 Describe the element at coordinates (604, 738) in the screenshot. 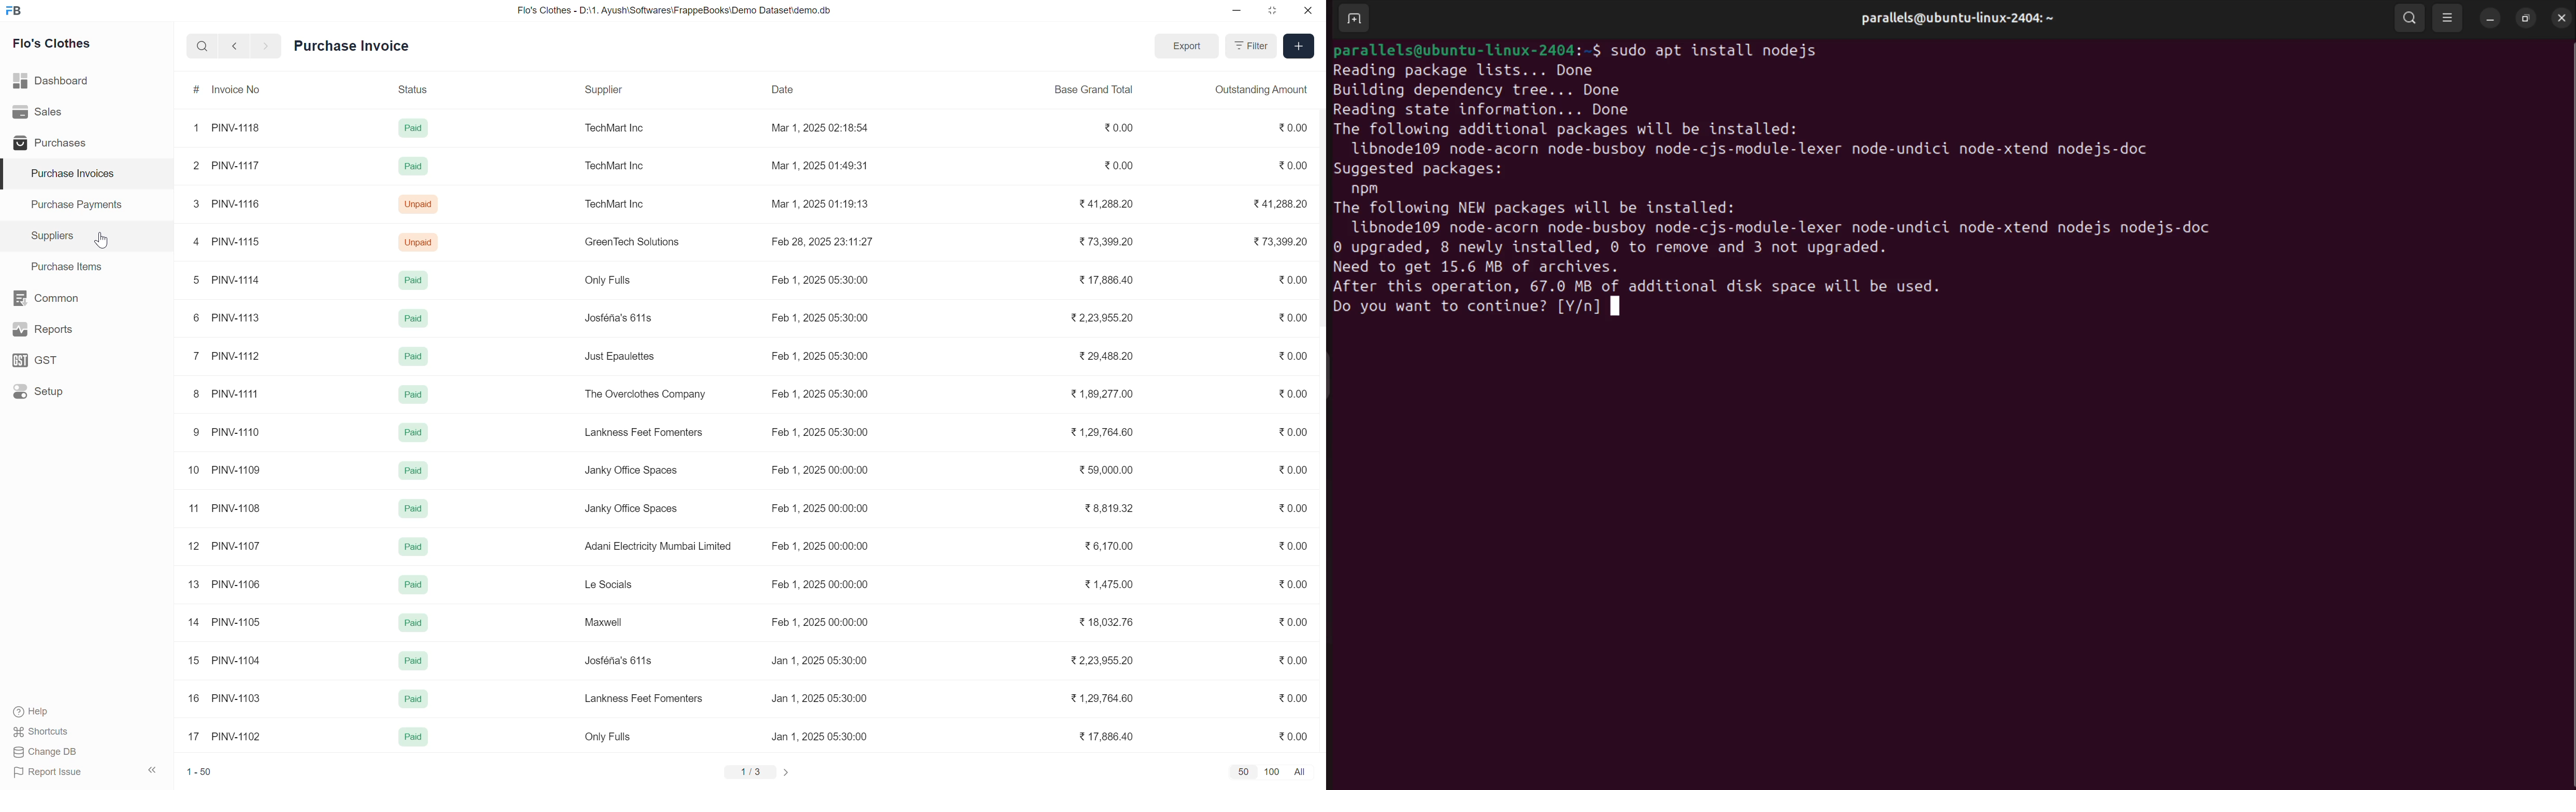

I see `Only Fulls` at that location.